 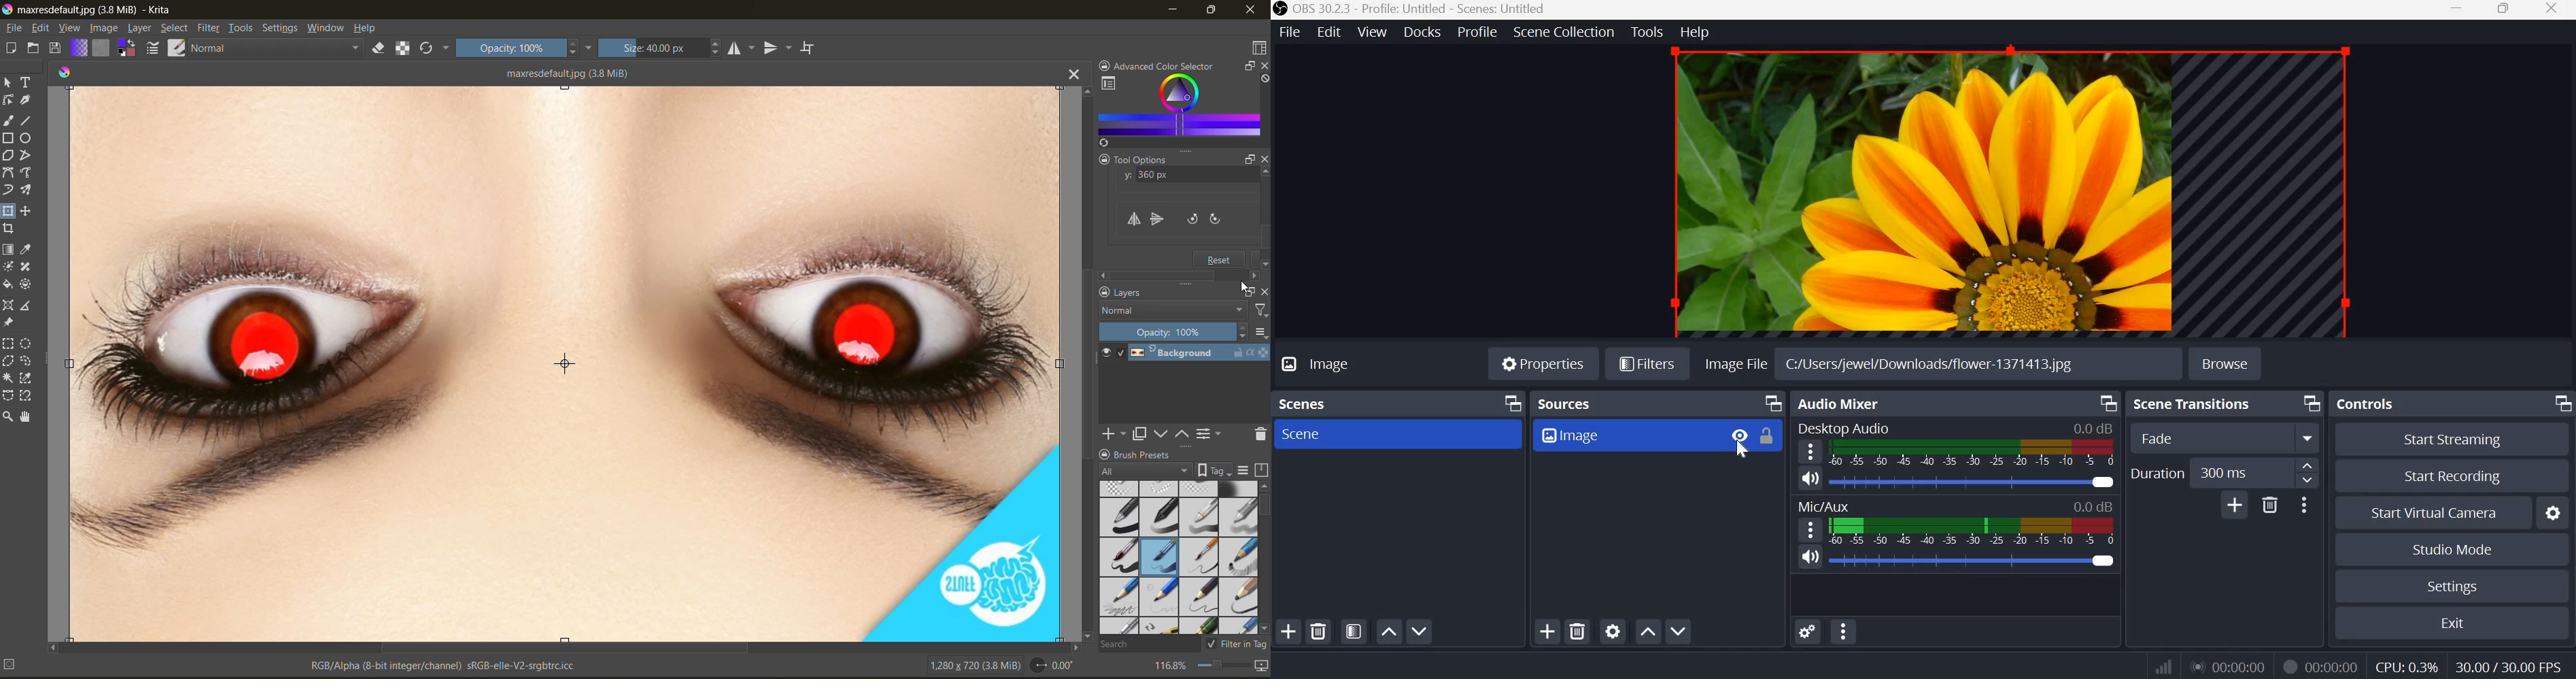 I want to click on OBS studio logo, so click(x=1280, y=10).